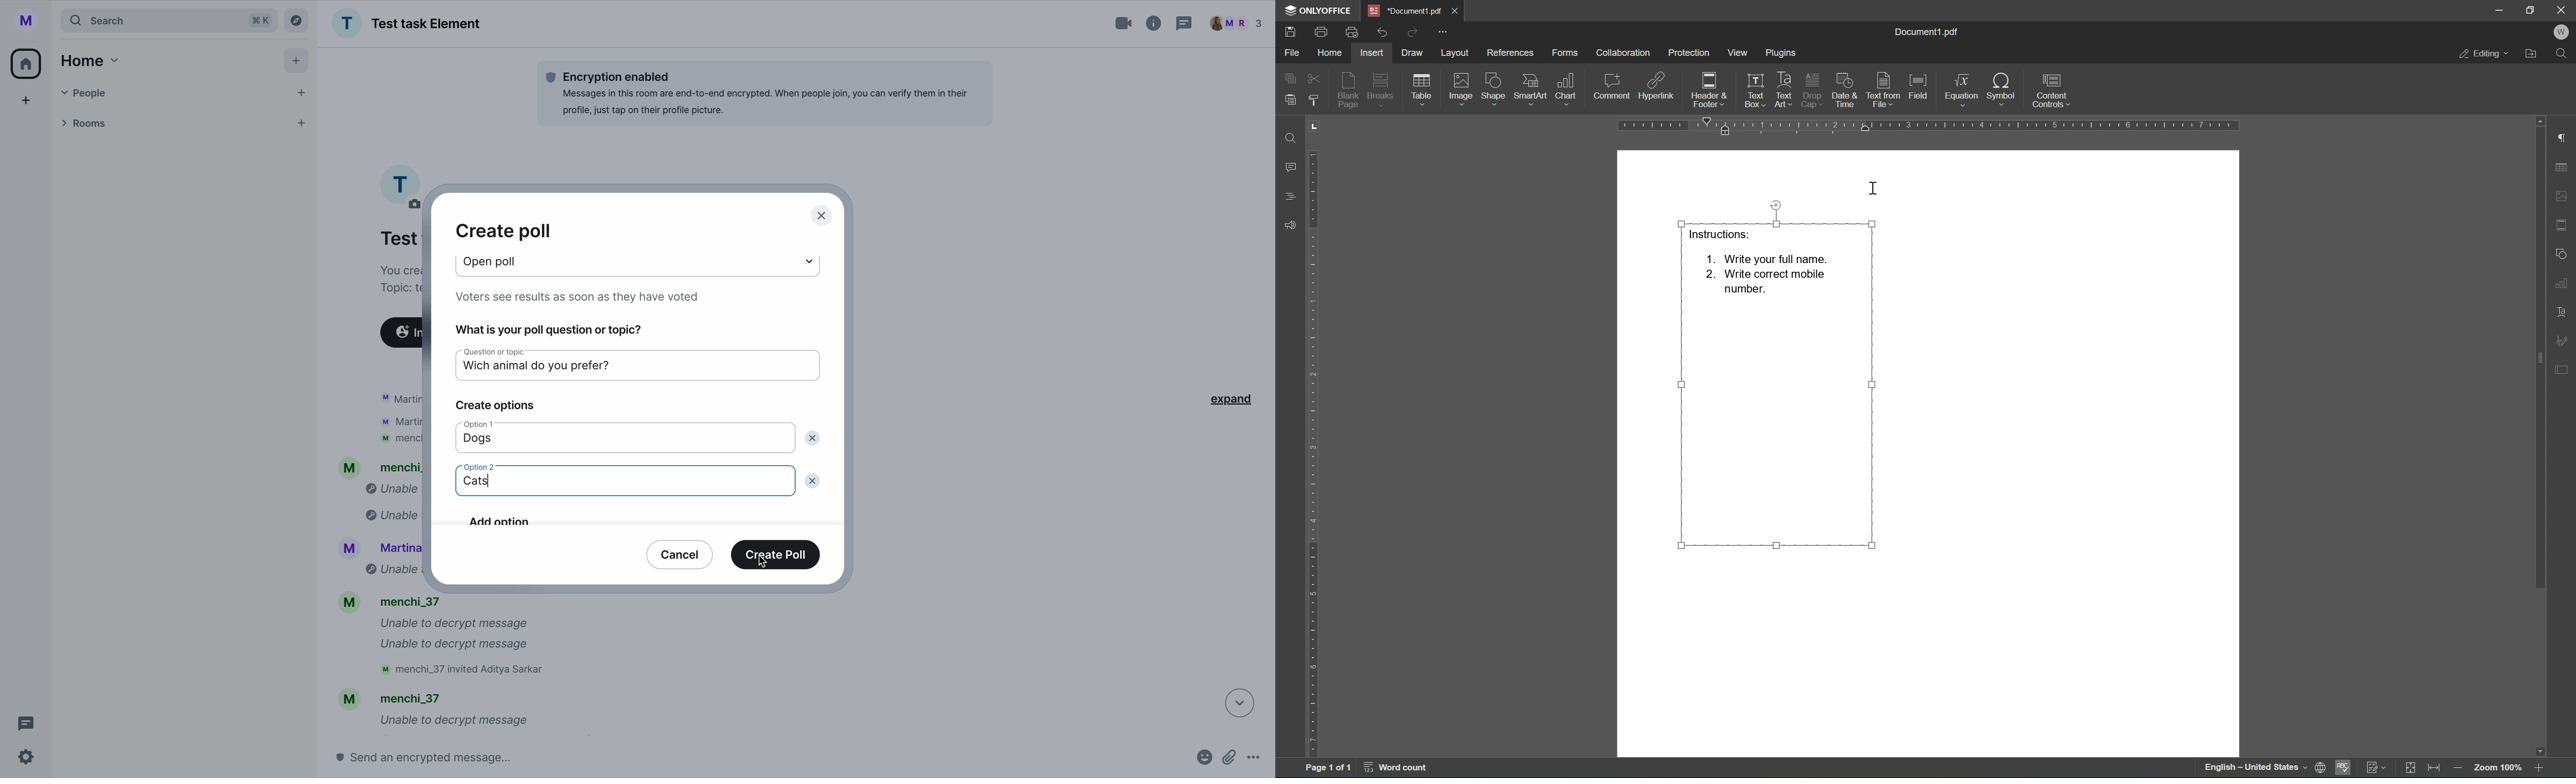 The height and width of the screenshot is (784, 2576). What do you see at coordinates (1289, 225) in the screenshot?
I see `Feedback and support` at bounding box center [1289, 225].